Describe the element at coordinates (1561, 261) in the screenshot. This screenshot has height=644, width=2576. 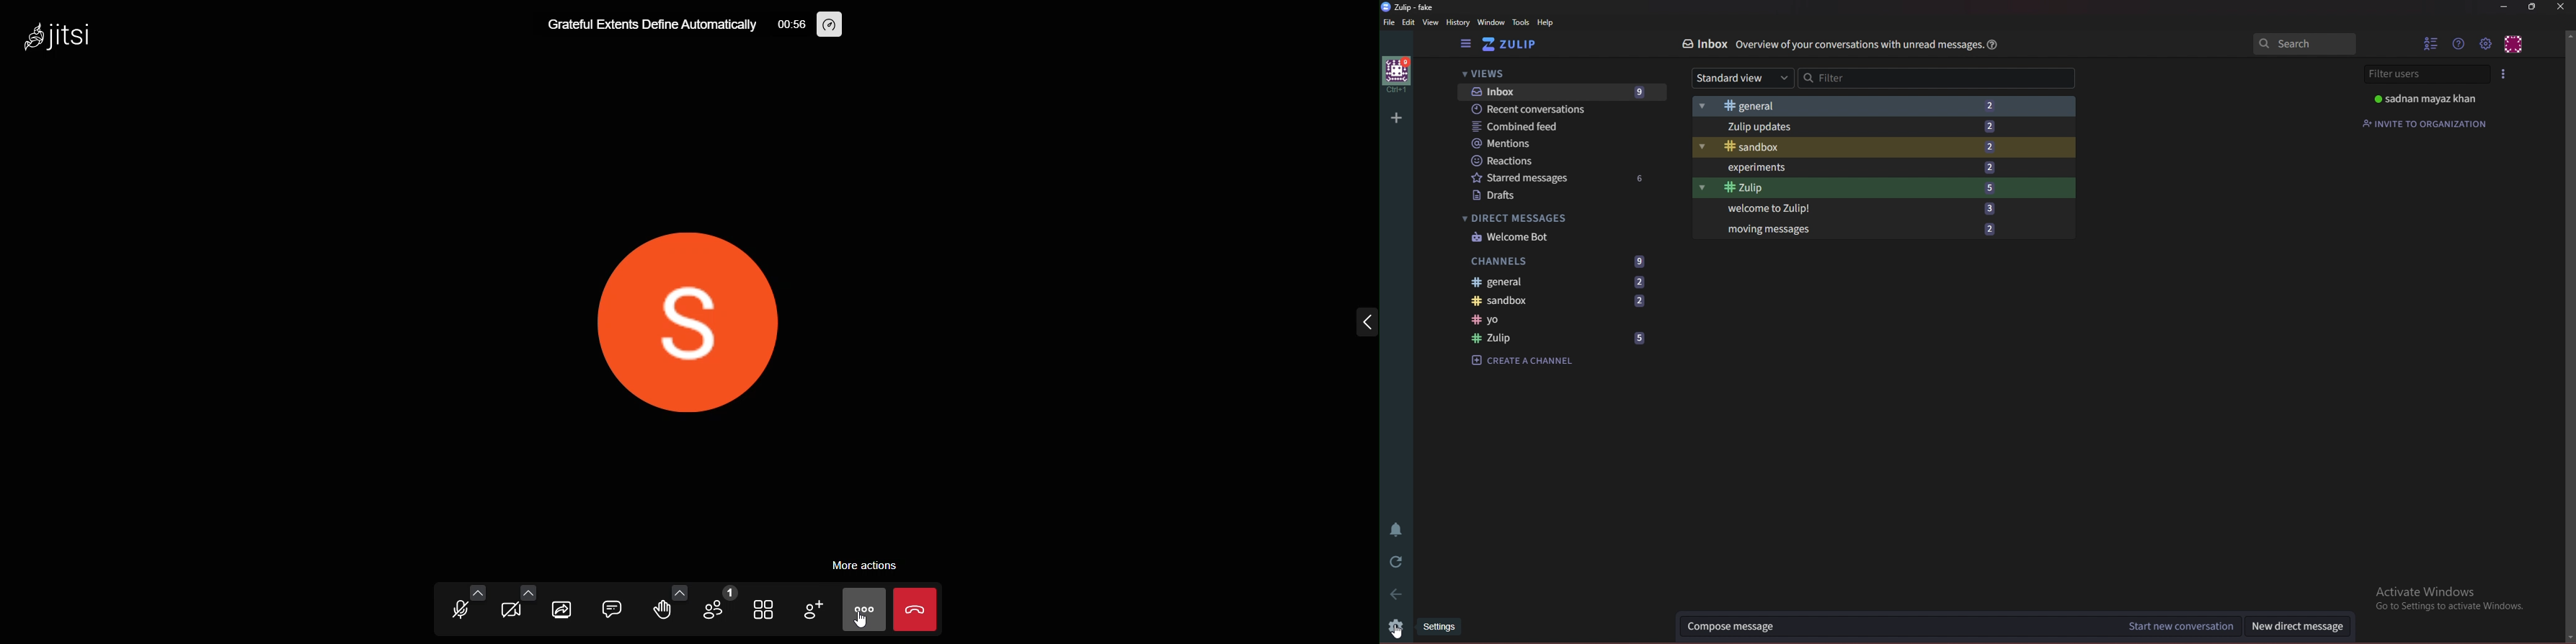
I see `Channels` at that location.